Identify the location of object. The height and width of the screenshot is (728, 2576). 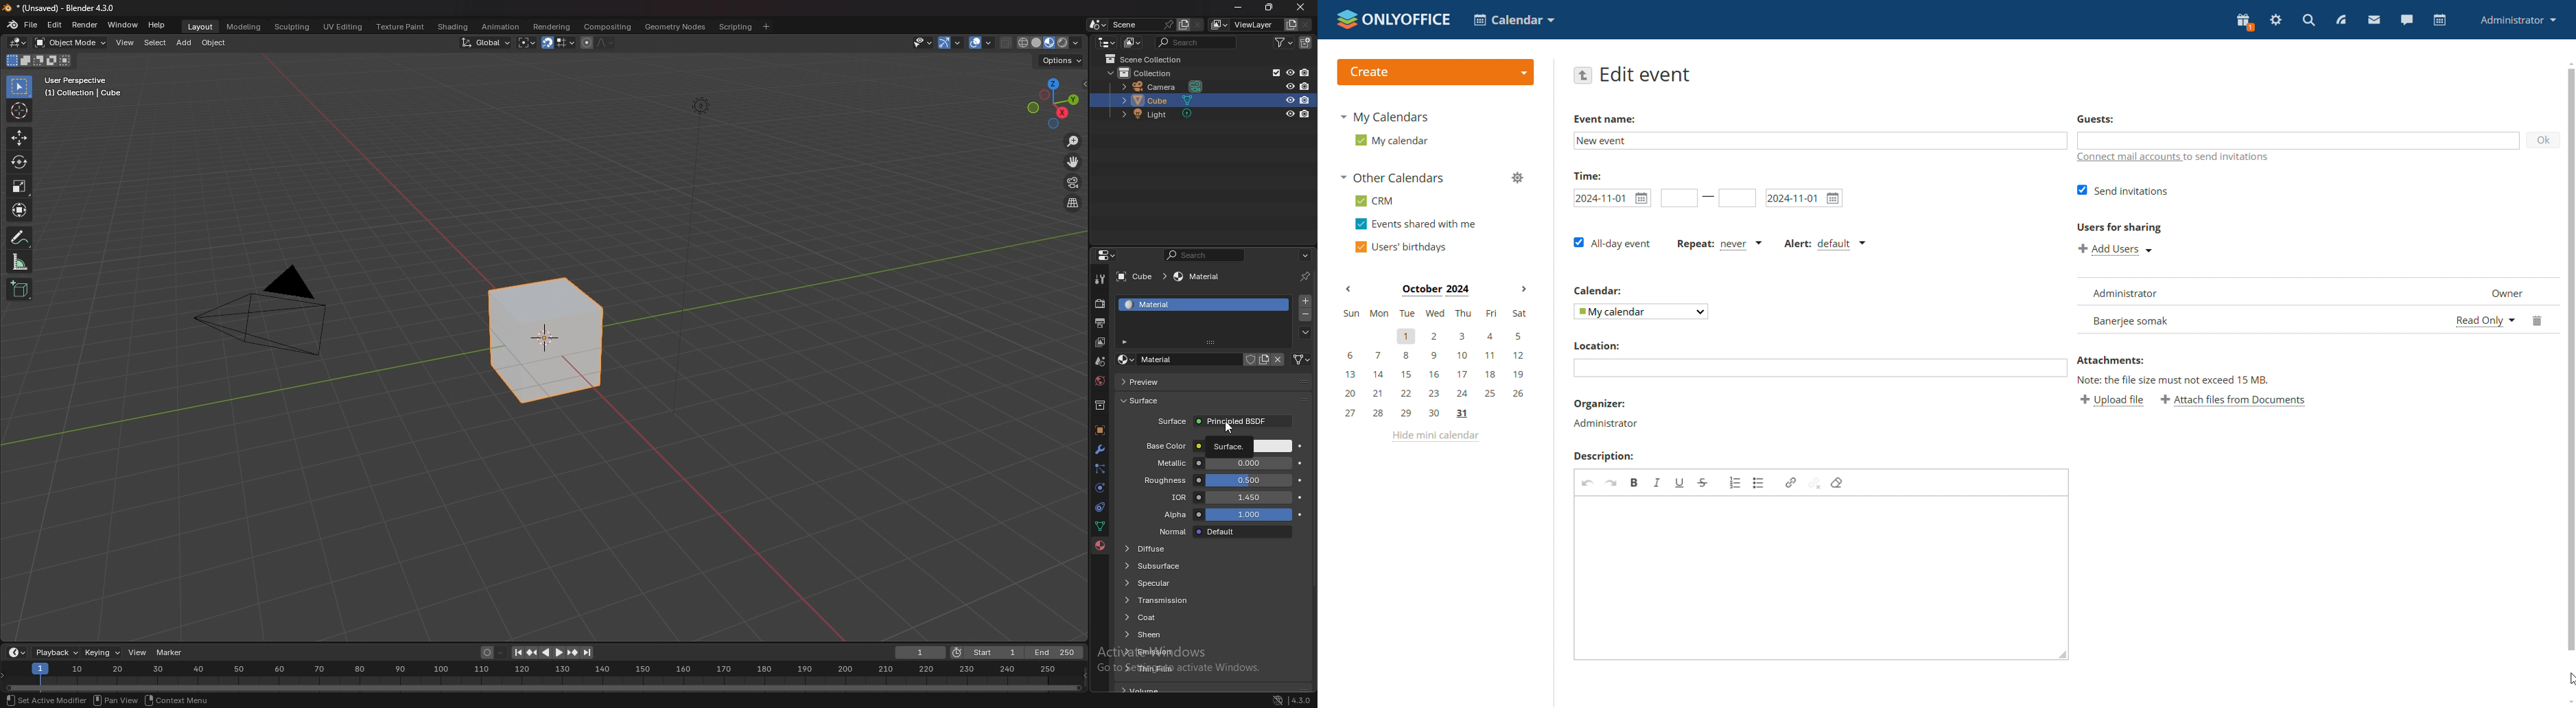
(1099, 431).